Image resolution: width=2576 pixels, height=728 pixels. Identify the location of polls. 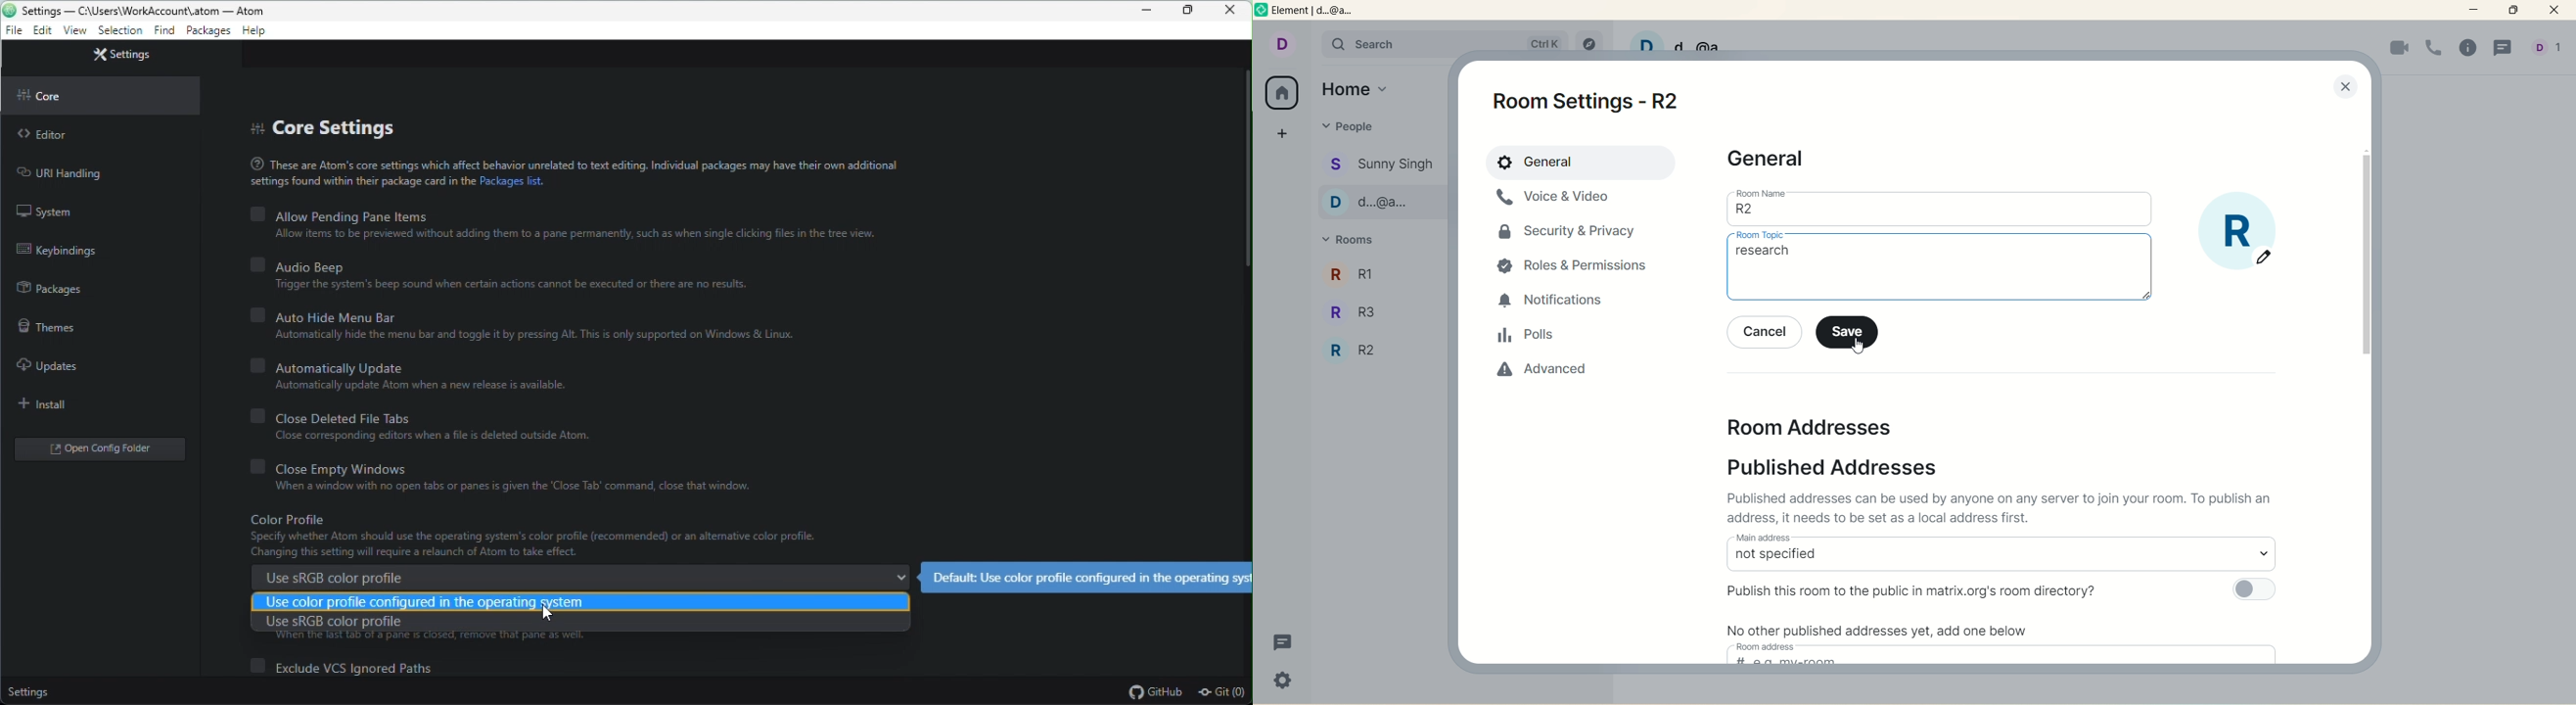
(1527, 337).